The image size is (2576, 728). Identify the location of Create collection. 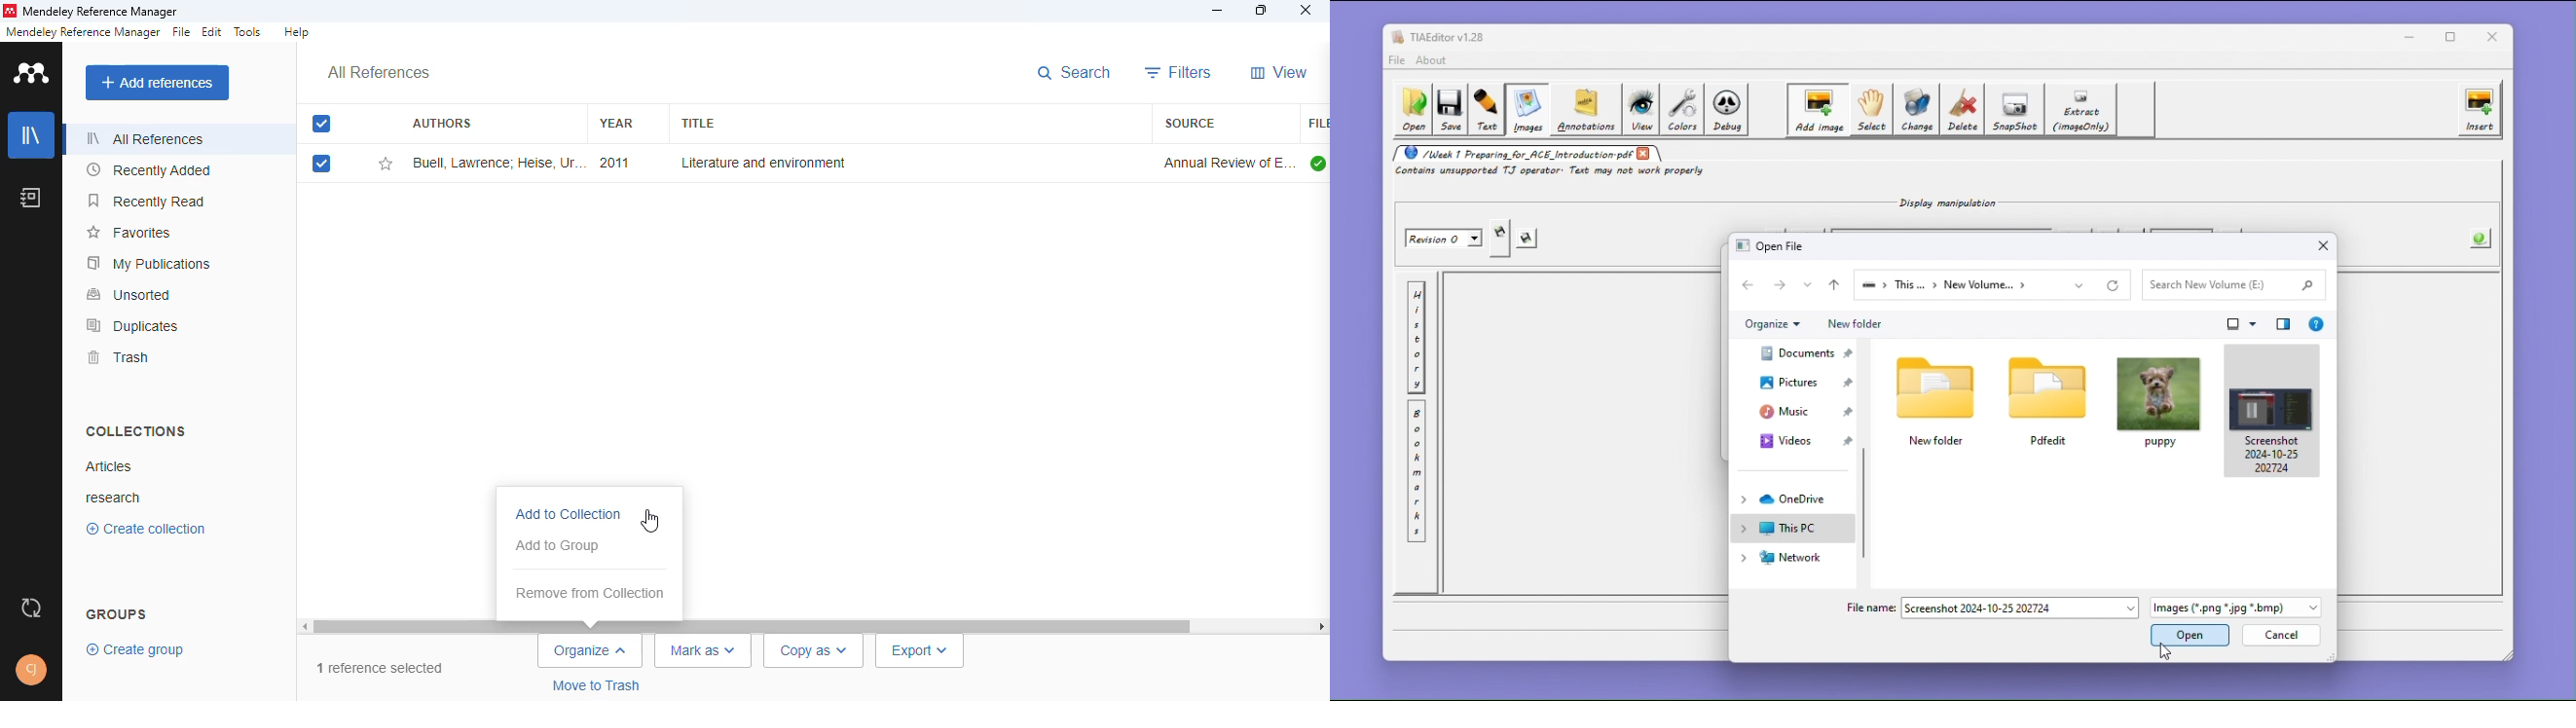
(145, 532).